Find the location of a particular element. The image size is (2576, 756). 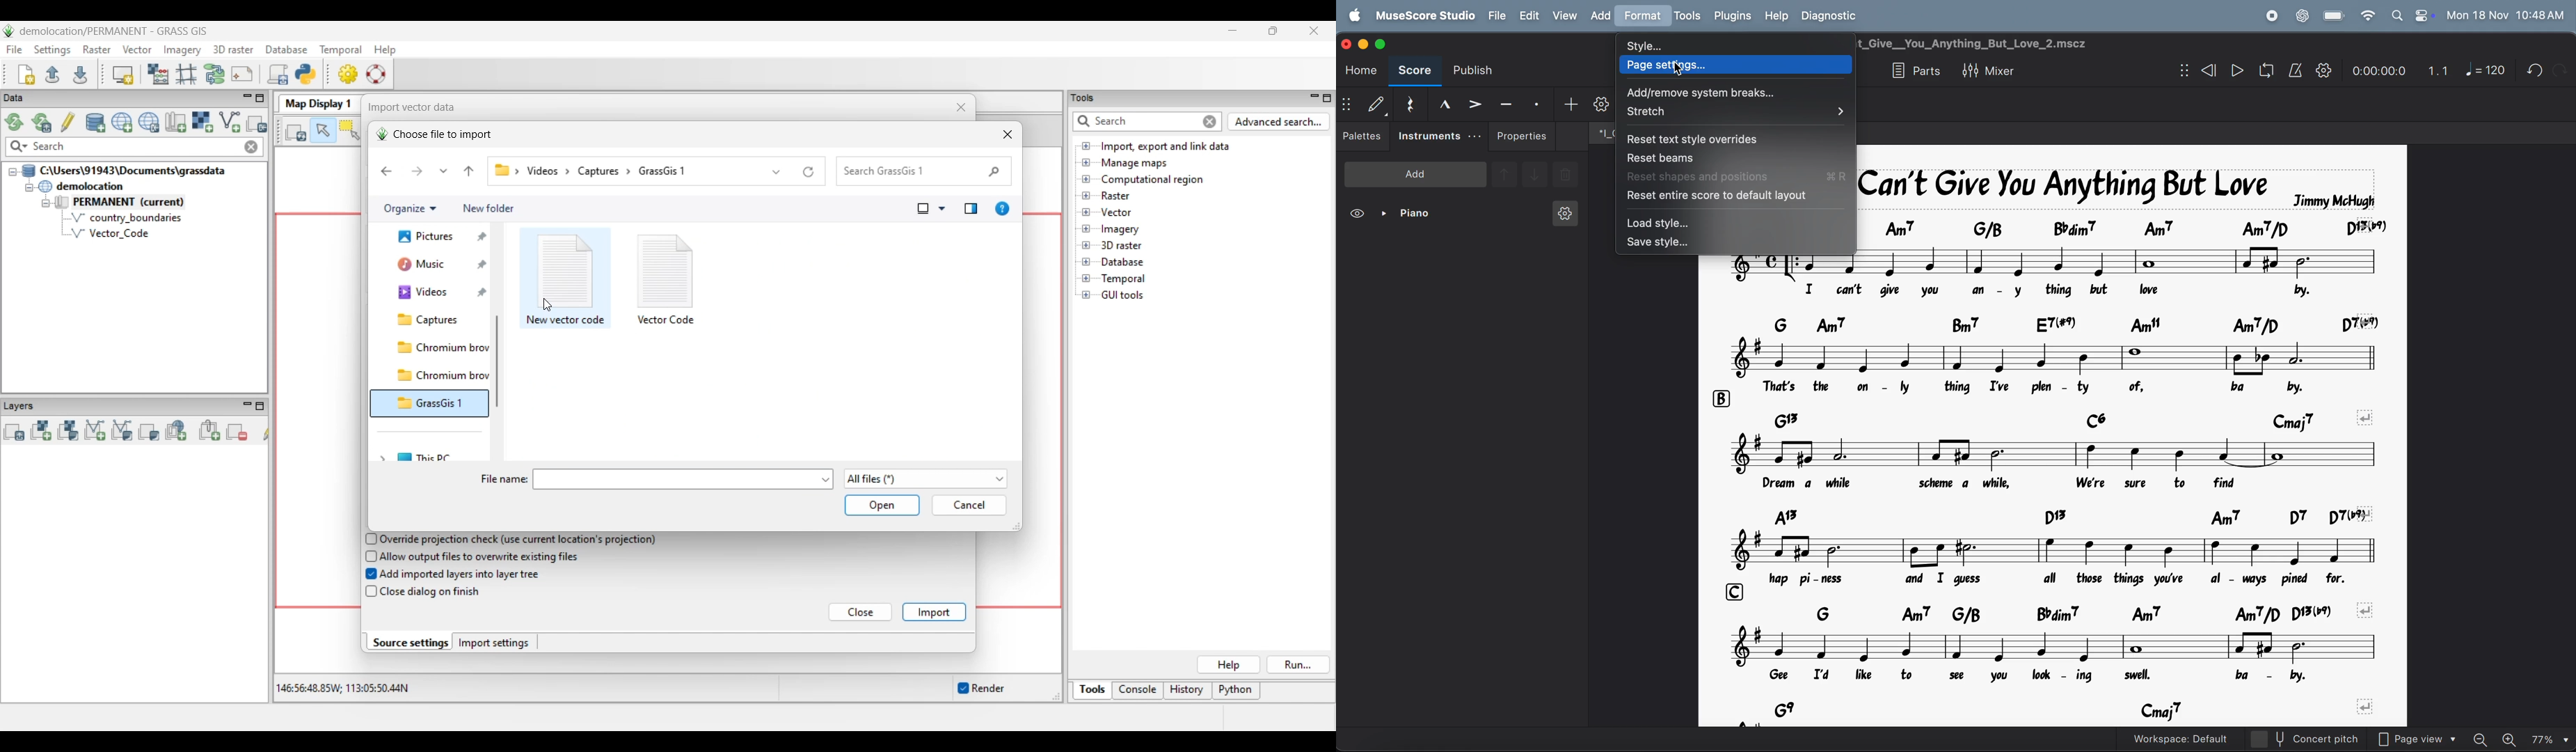

notes is located at coordinates (2068, 454).